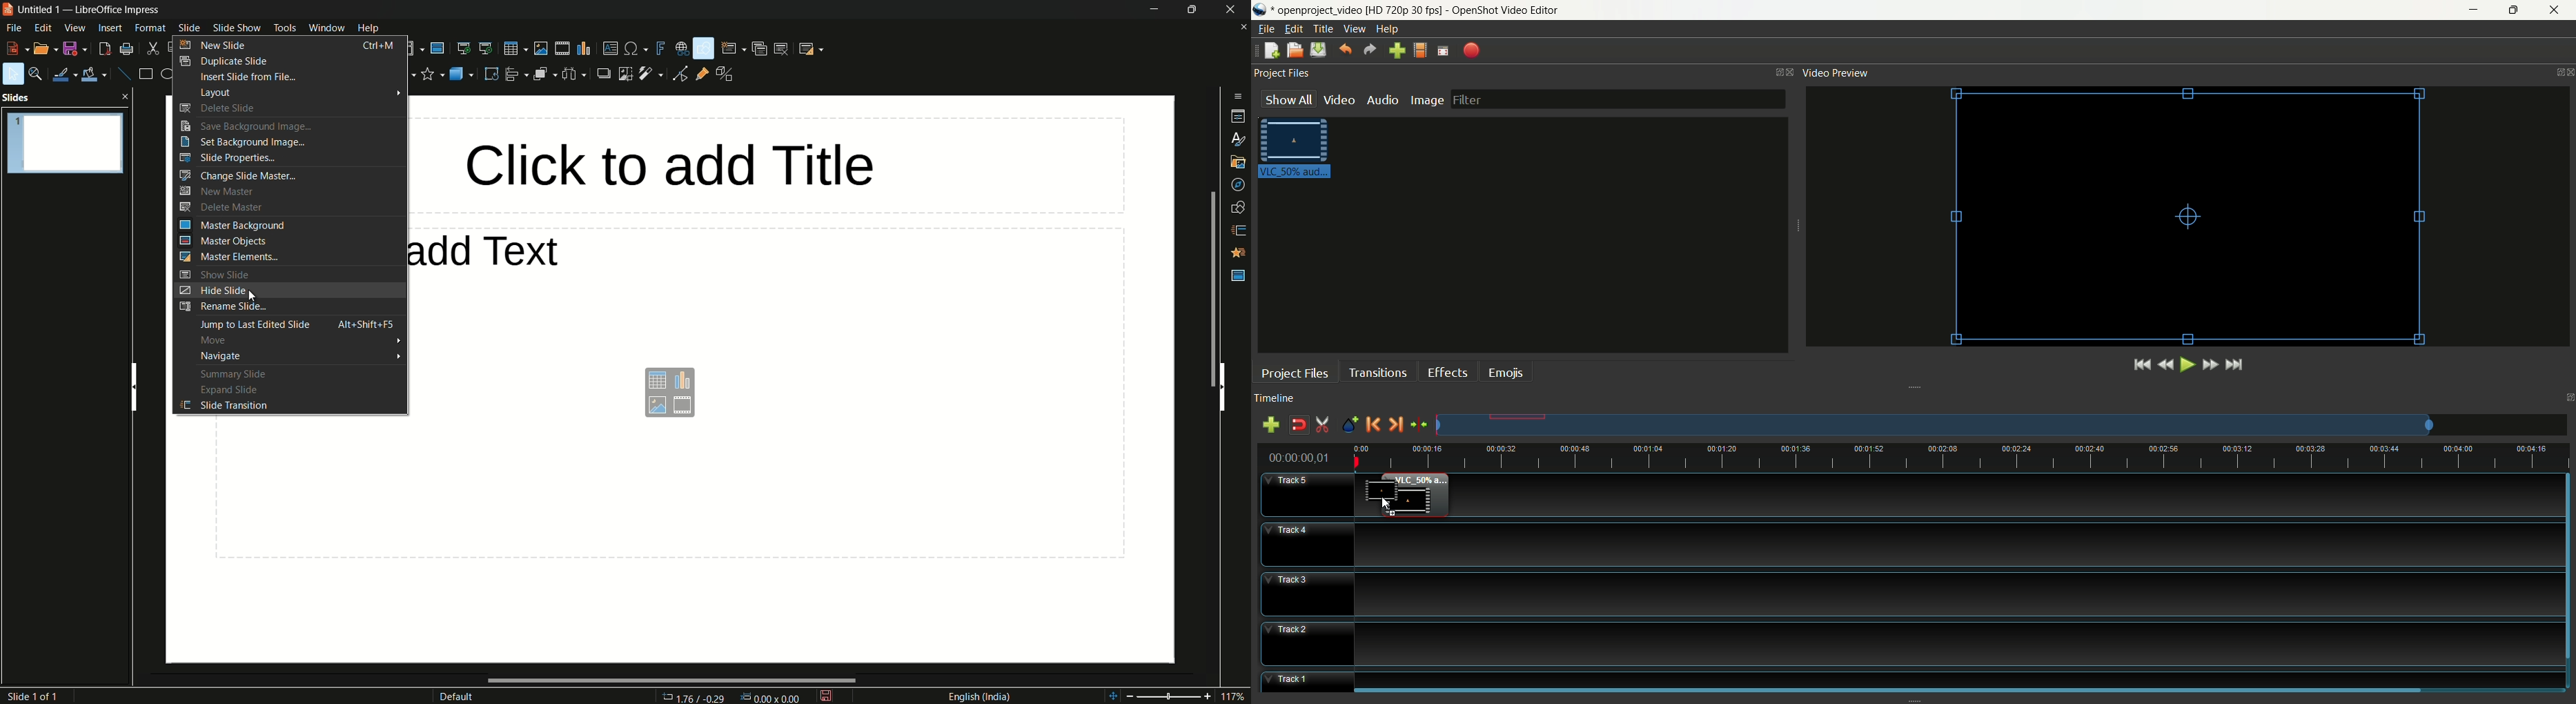 The image size is (2576, 728). What do you see at coordinates (432, 74) in the screenshot?
I see `stars and banners` at bounding box center [432, 74].